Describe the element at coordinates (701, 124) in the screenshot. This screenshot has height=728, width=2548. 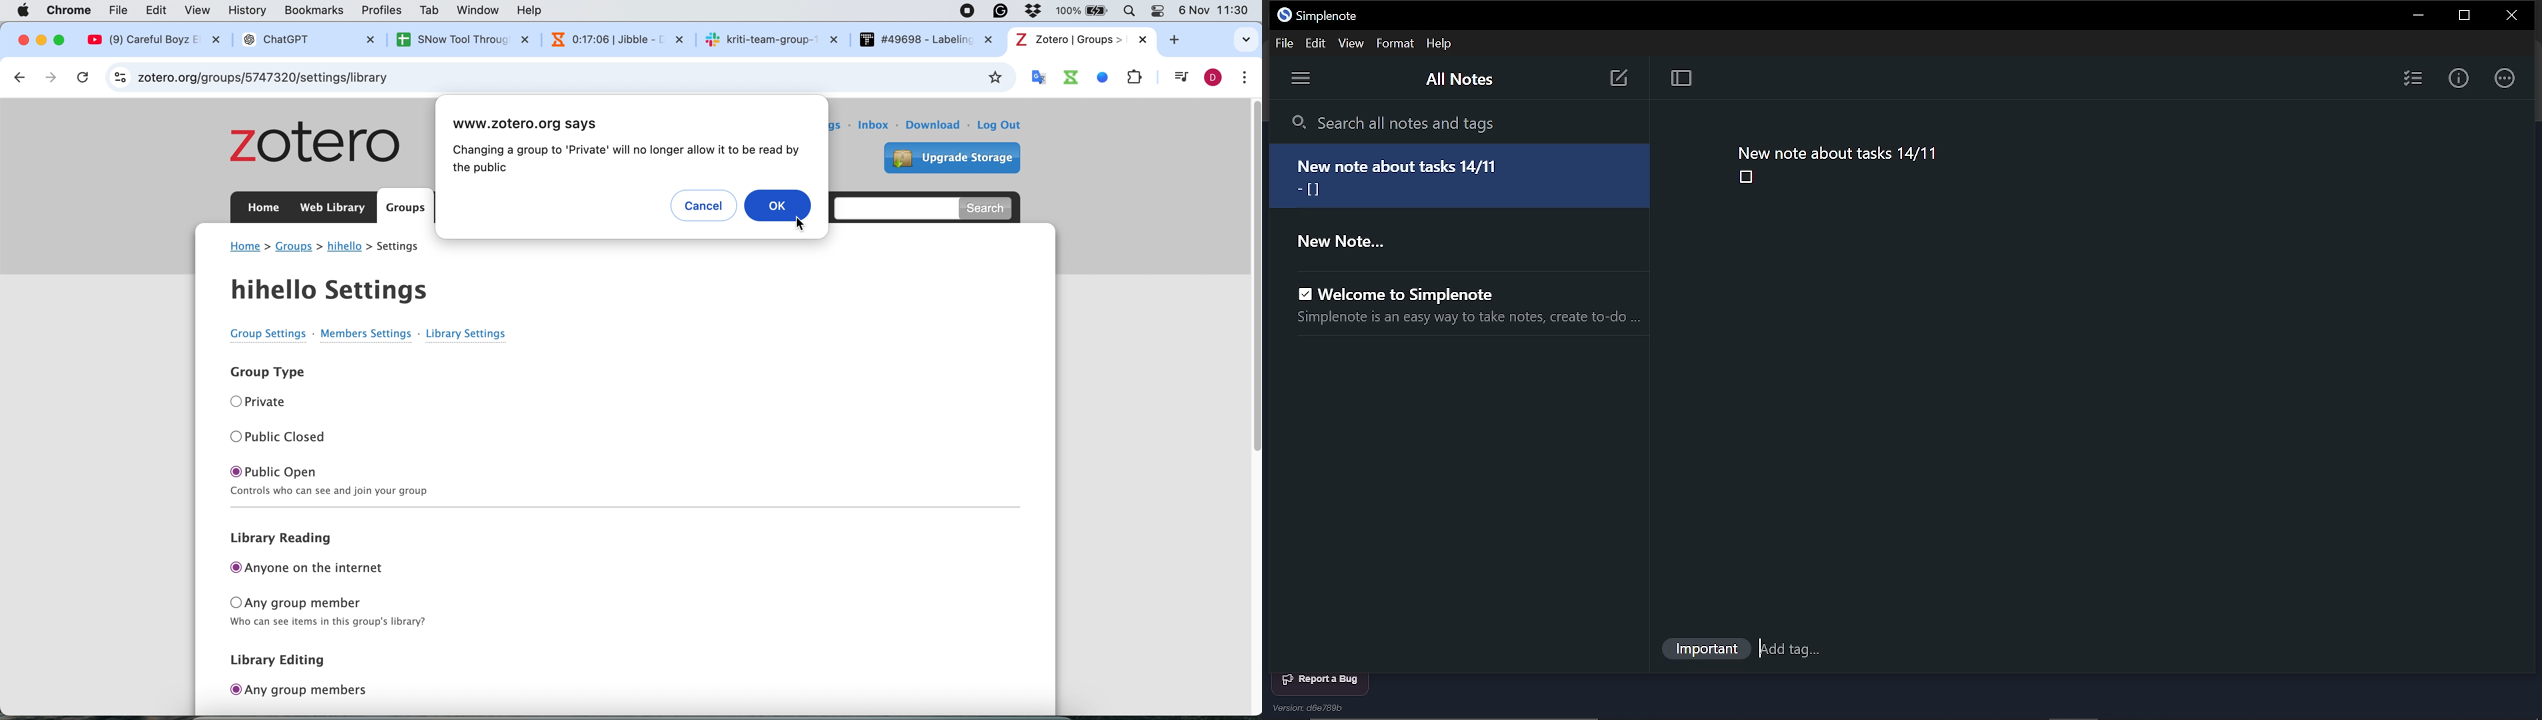
I see `welcome` at that location.